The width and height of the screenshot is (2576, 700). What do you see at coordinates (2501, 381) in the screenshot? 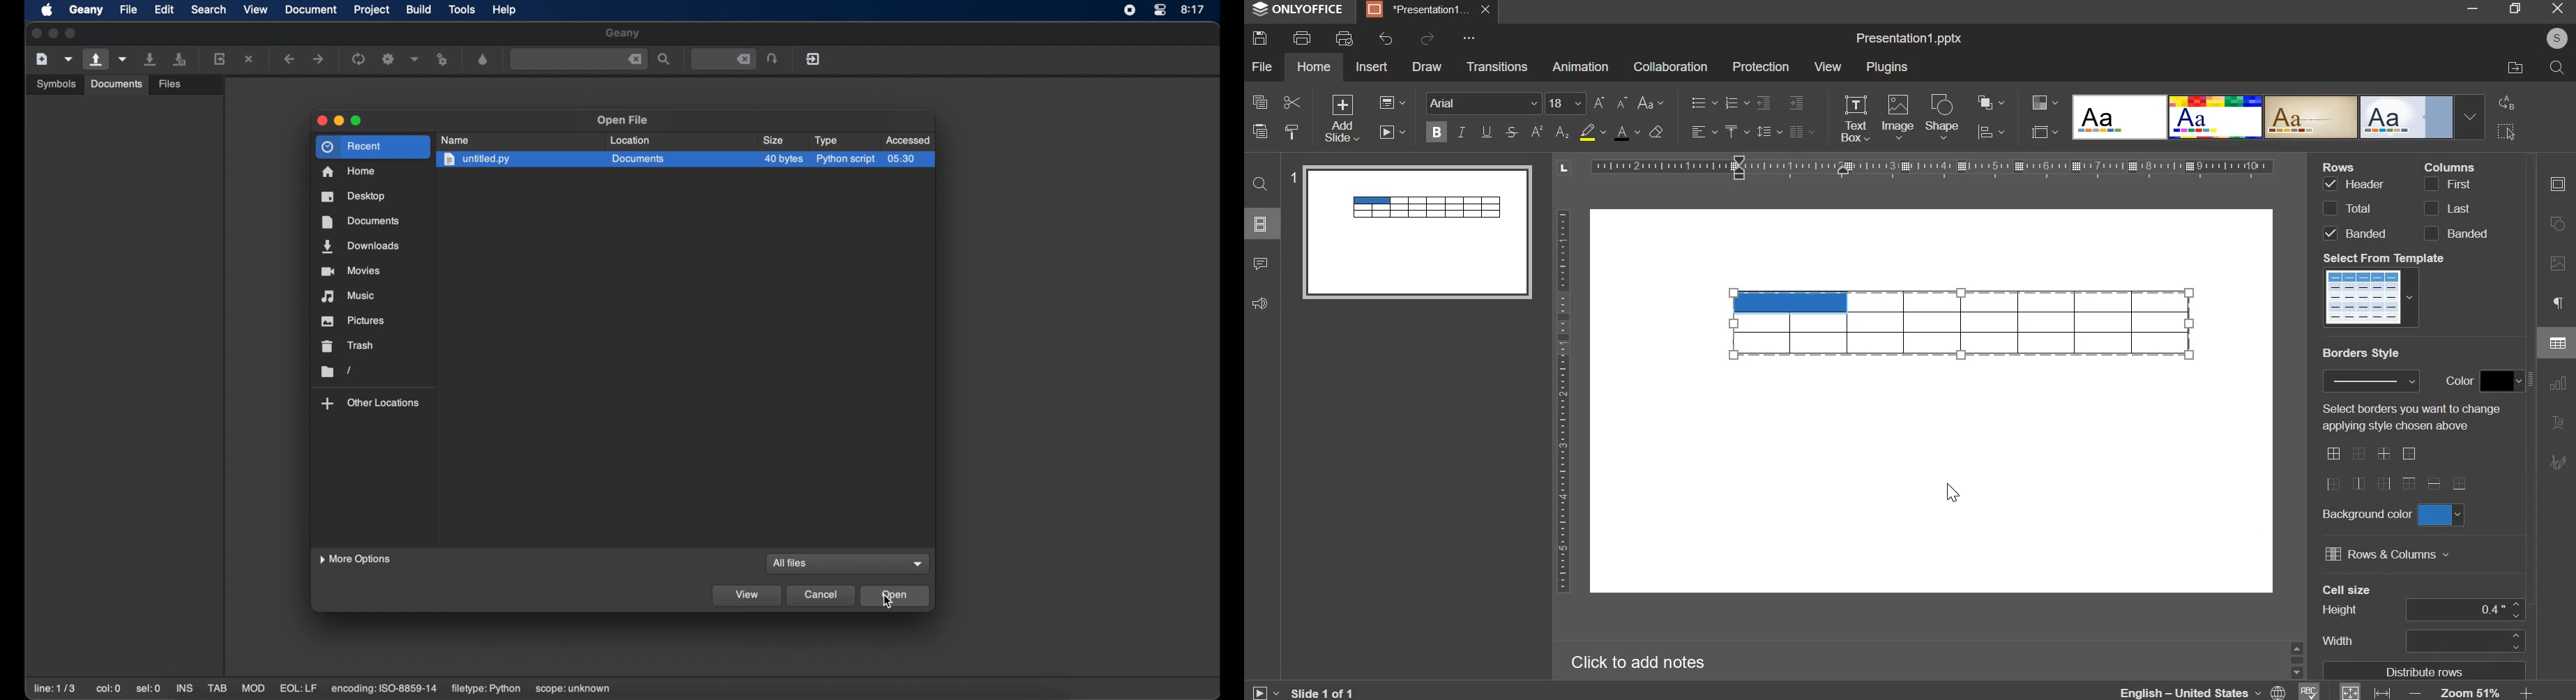
I see `border color` at bounding box center [2501, 381].